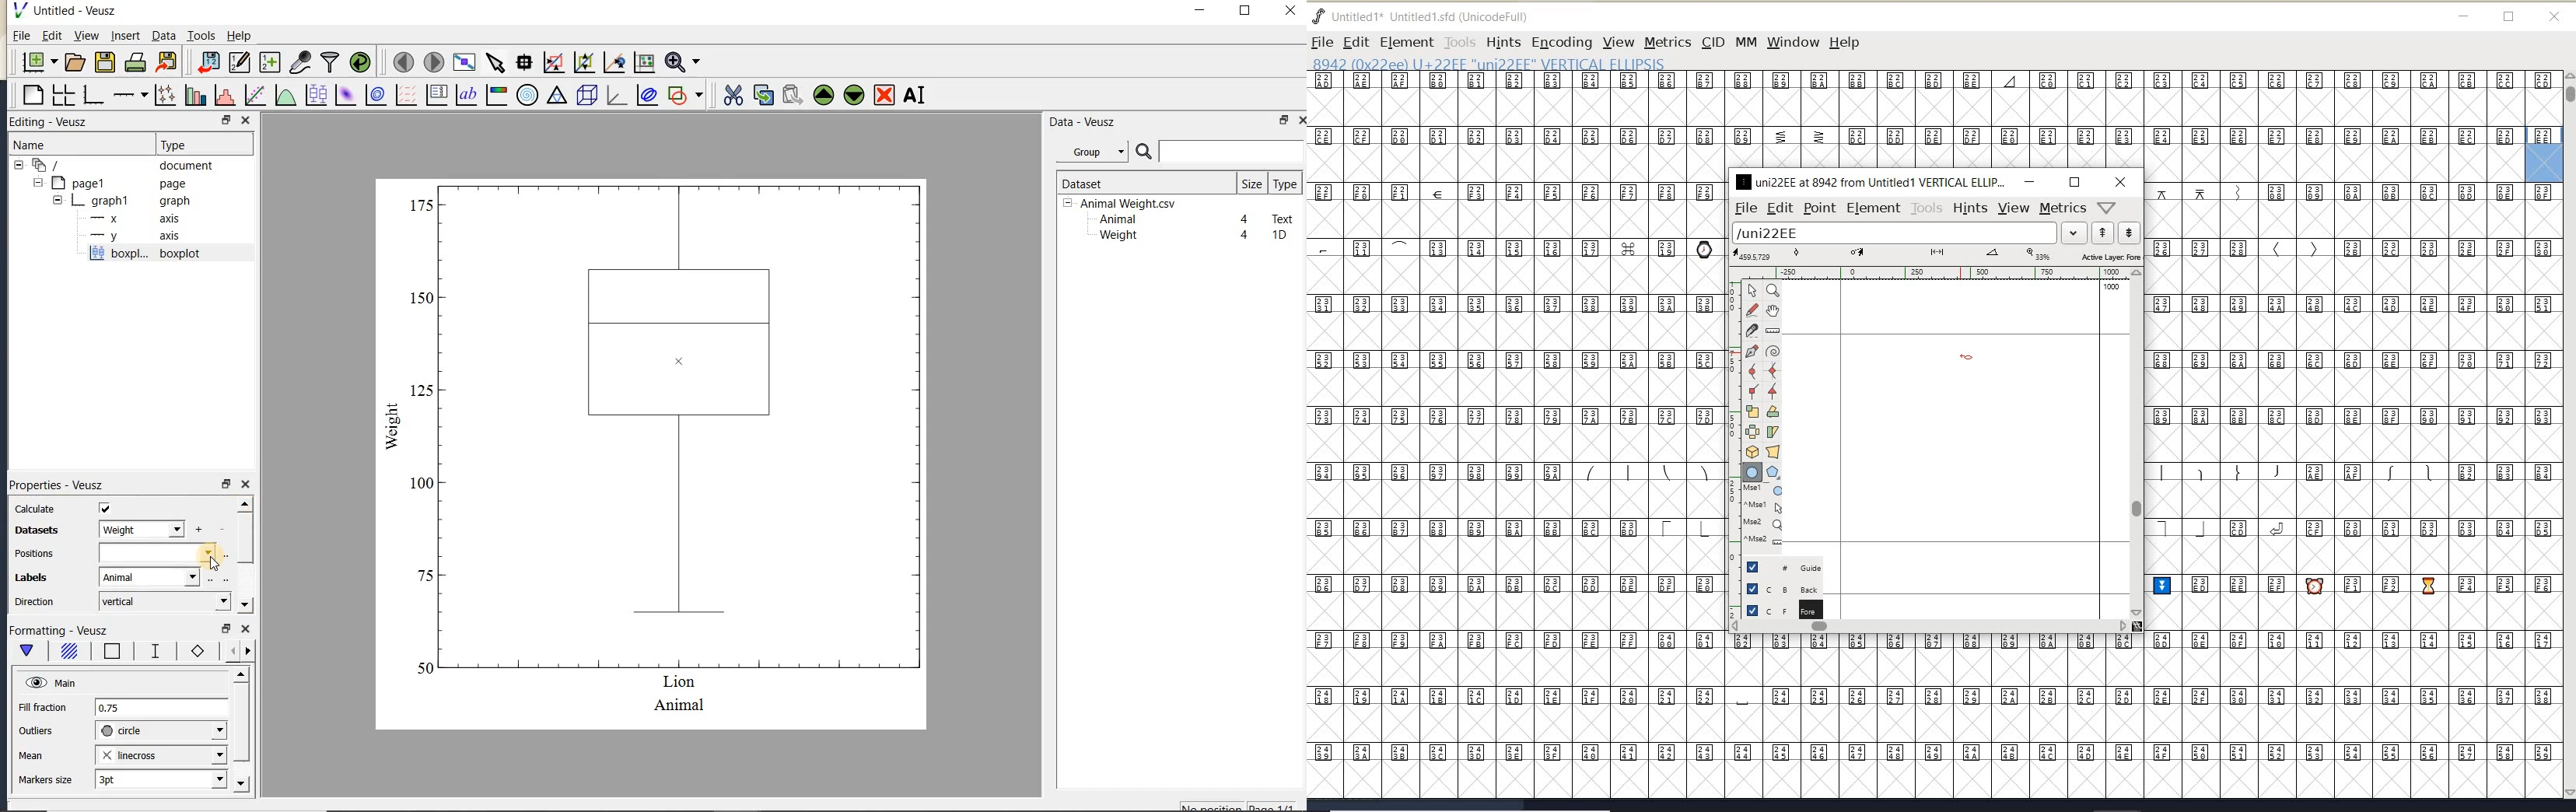 This screenshot has height=812, width=2576. Describe the element at coordinates (131, 236) in the screenshot. I see `axis` at that location.